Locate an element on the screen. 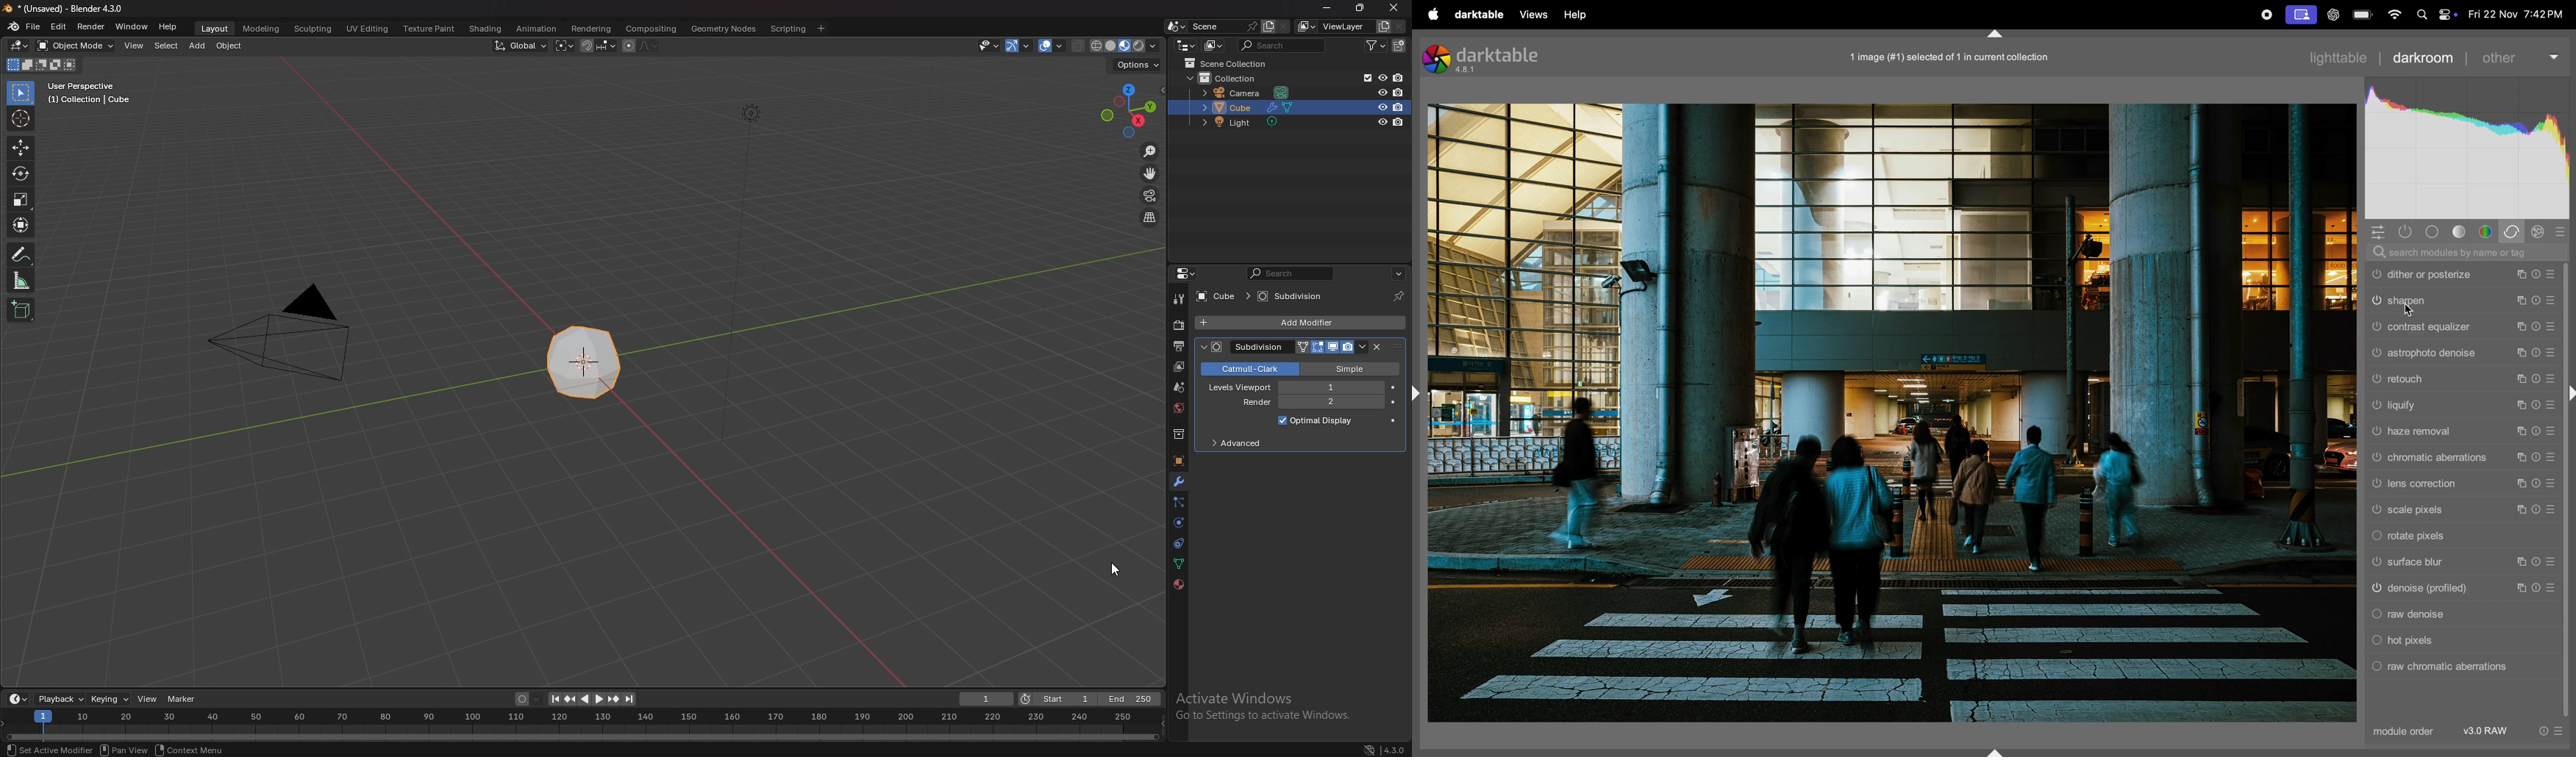 The image size is (2576, 784). raw denoise is located at coordinates (2461, 615).